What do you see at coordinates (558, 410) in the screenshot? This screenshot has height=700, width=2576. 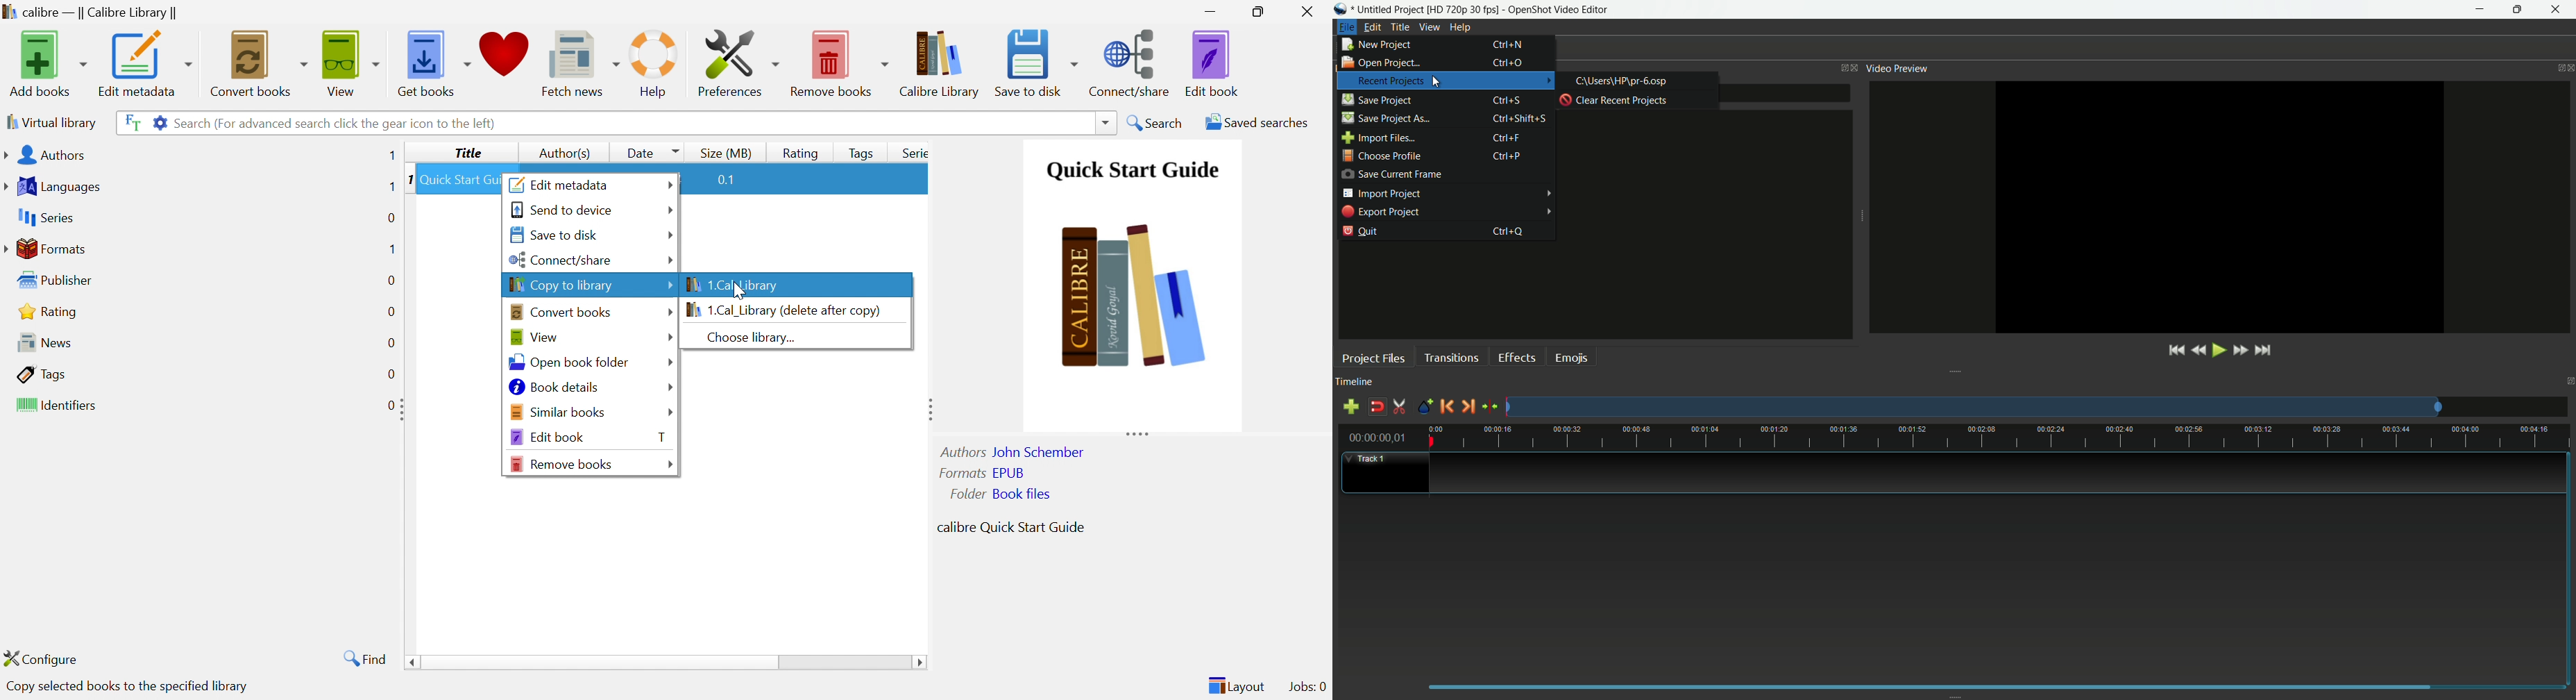 I see `Similar books` at bounding box center [558, 410].